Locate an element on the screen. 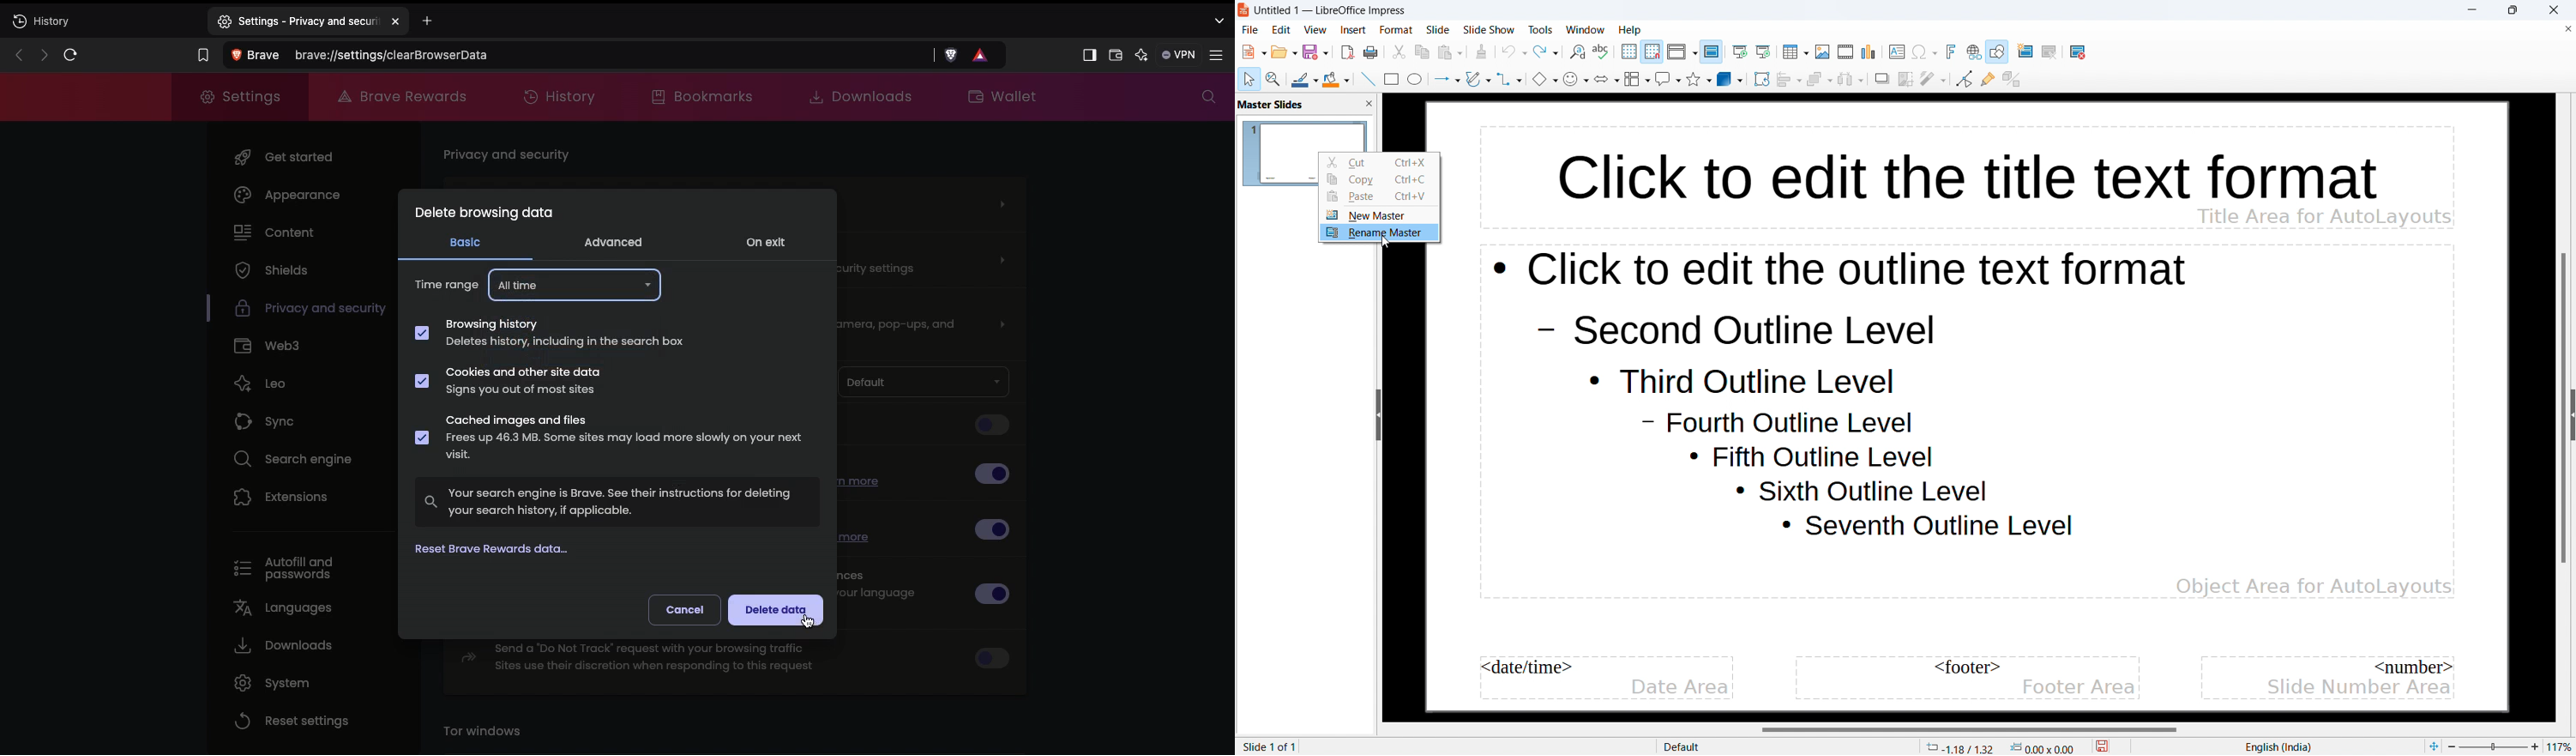 This screenshot has width=2576, height=756. ON exit is located at coordinates (769, 245).